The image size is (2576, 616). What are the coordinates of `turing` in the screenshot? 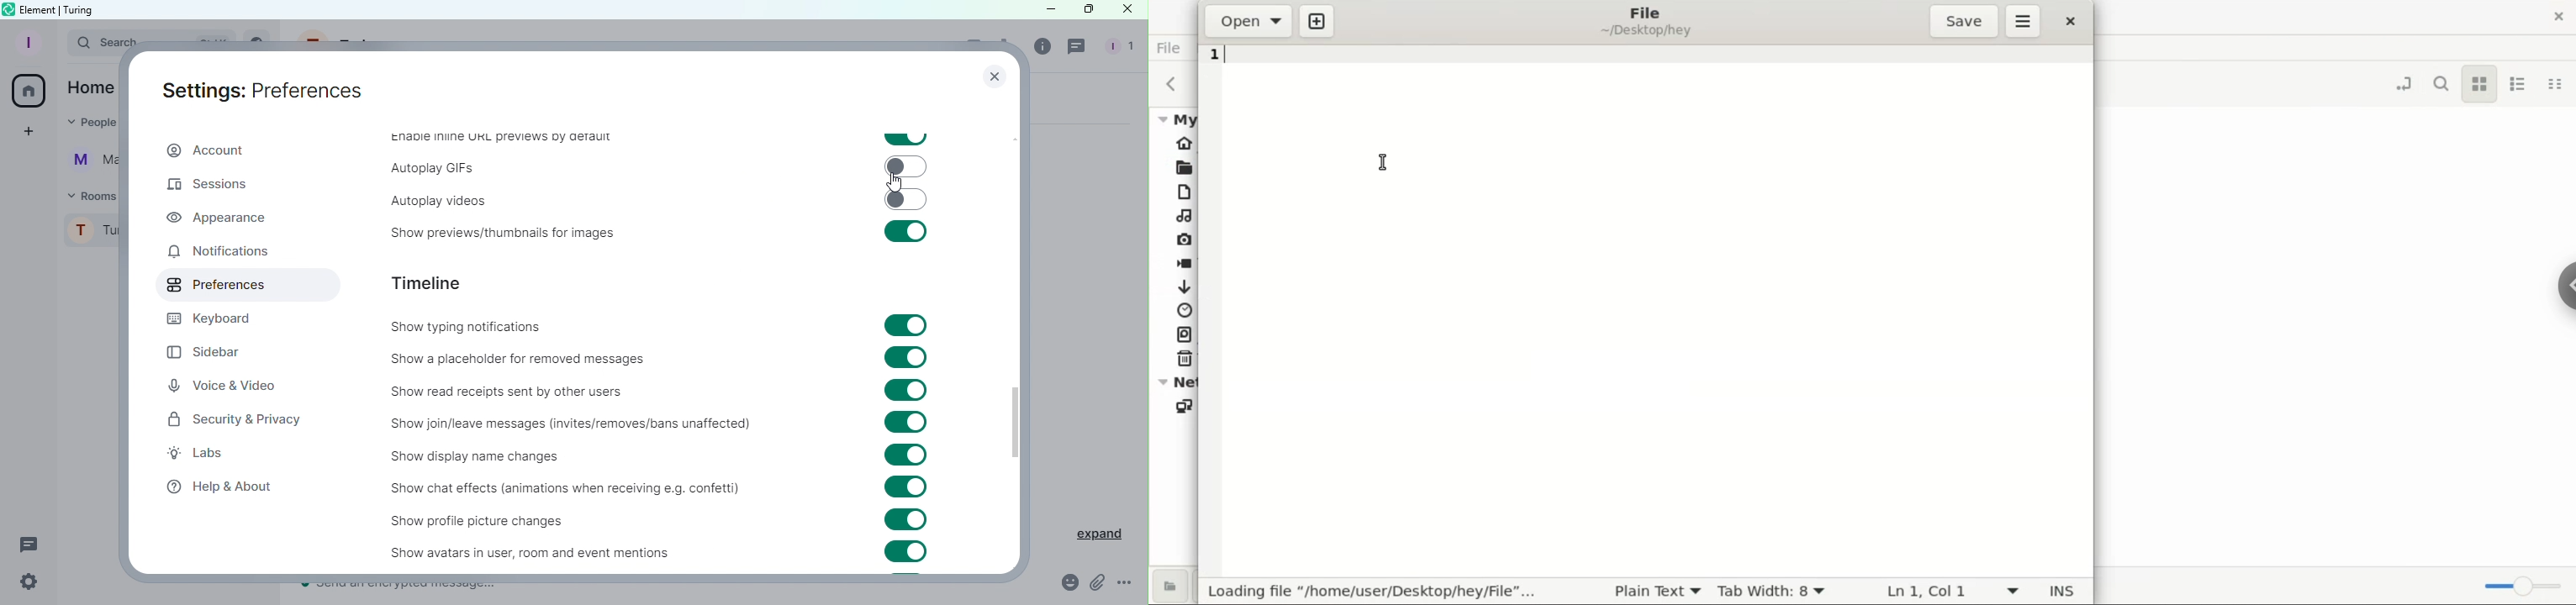 It's located at (81, 9).